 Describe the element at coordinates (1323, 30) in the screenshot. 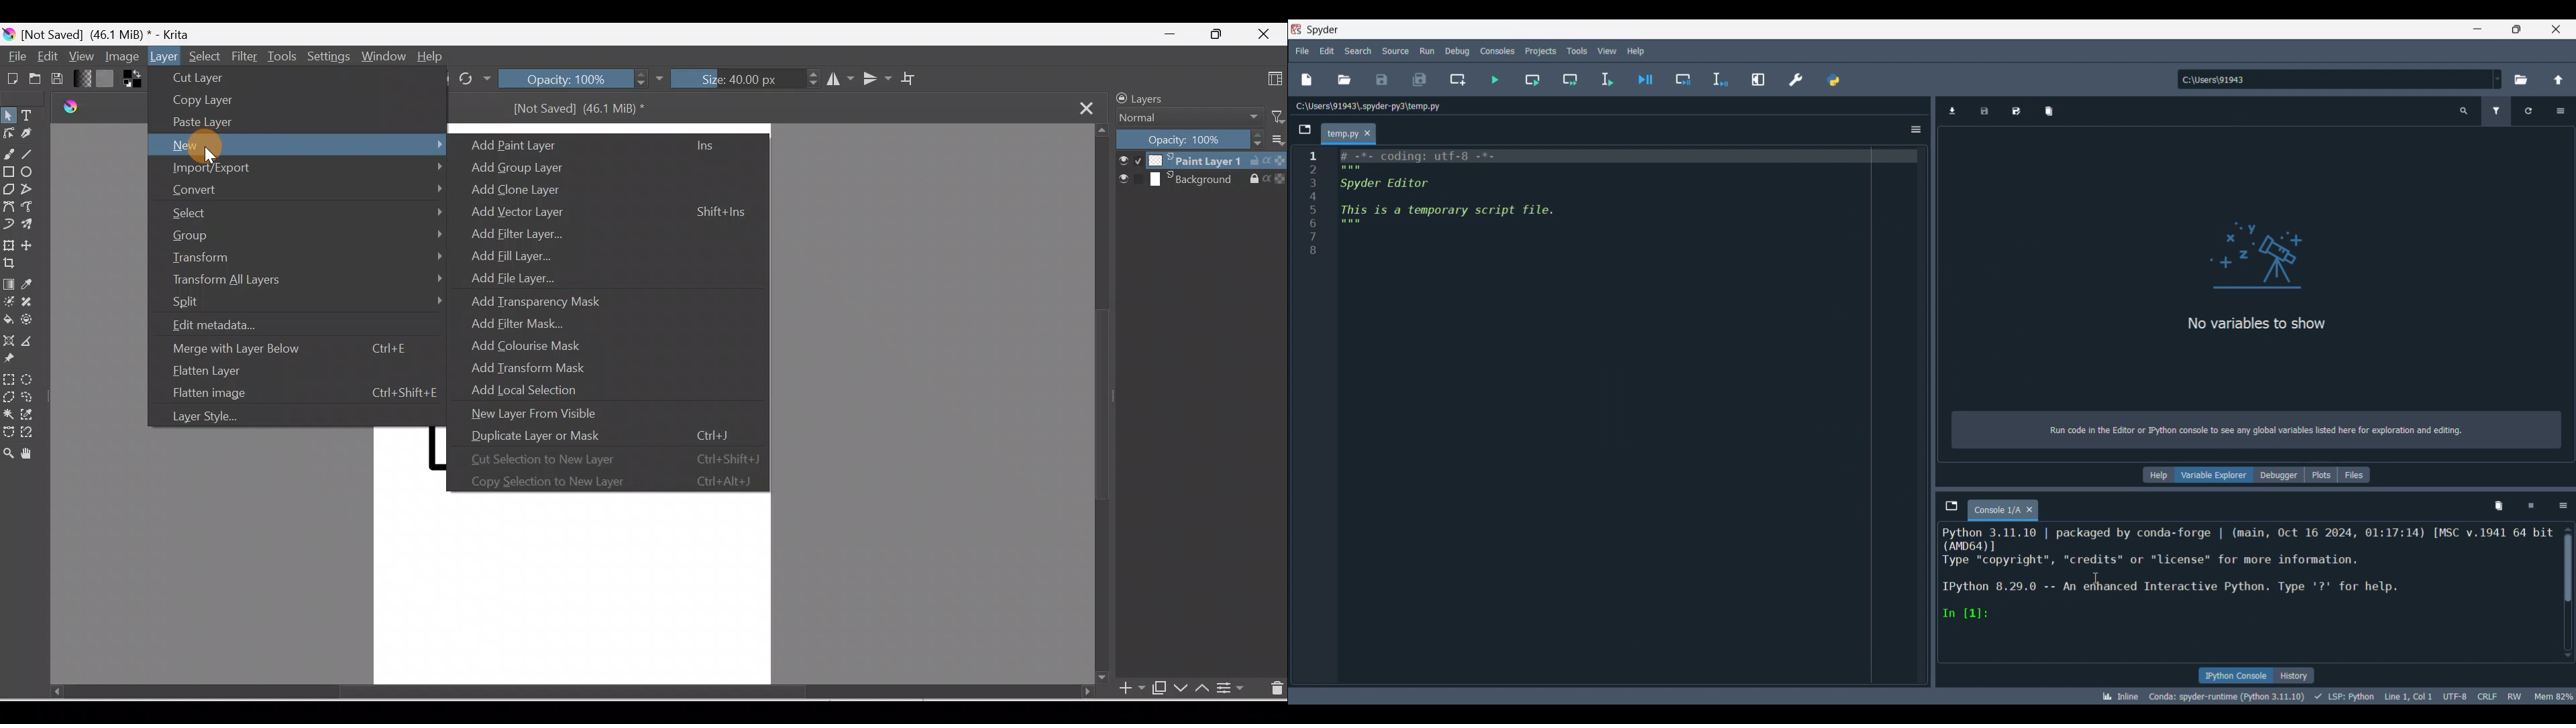

I see `Software name` at that location.